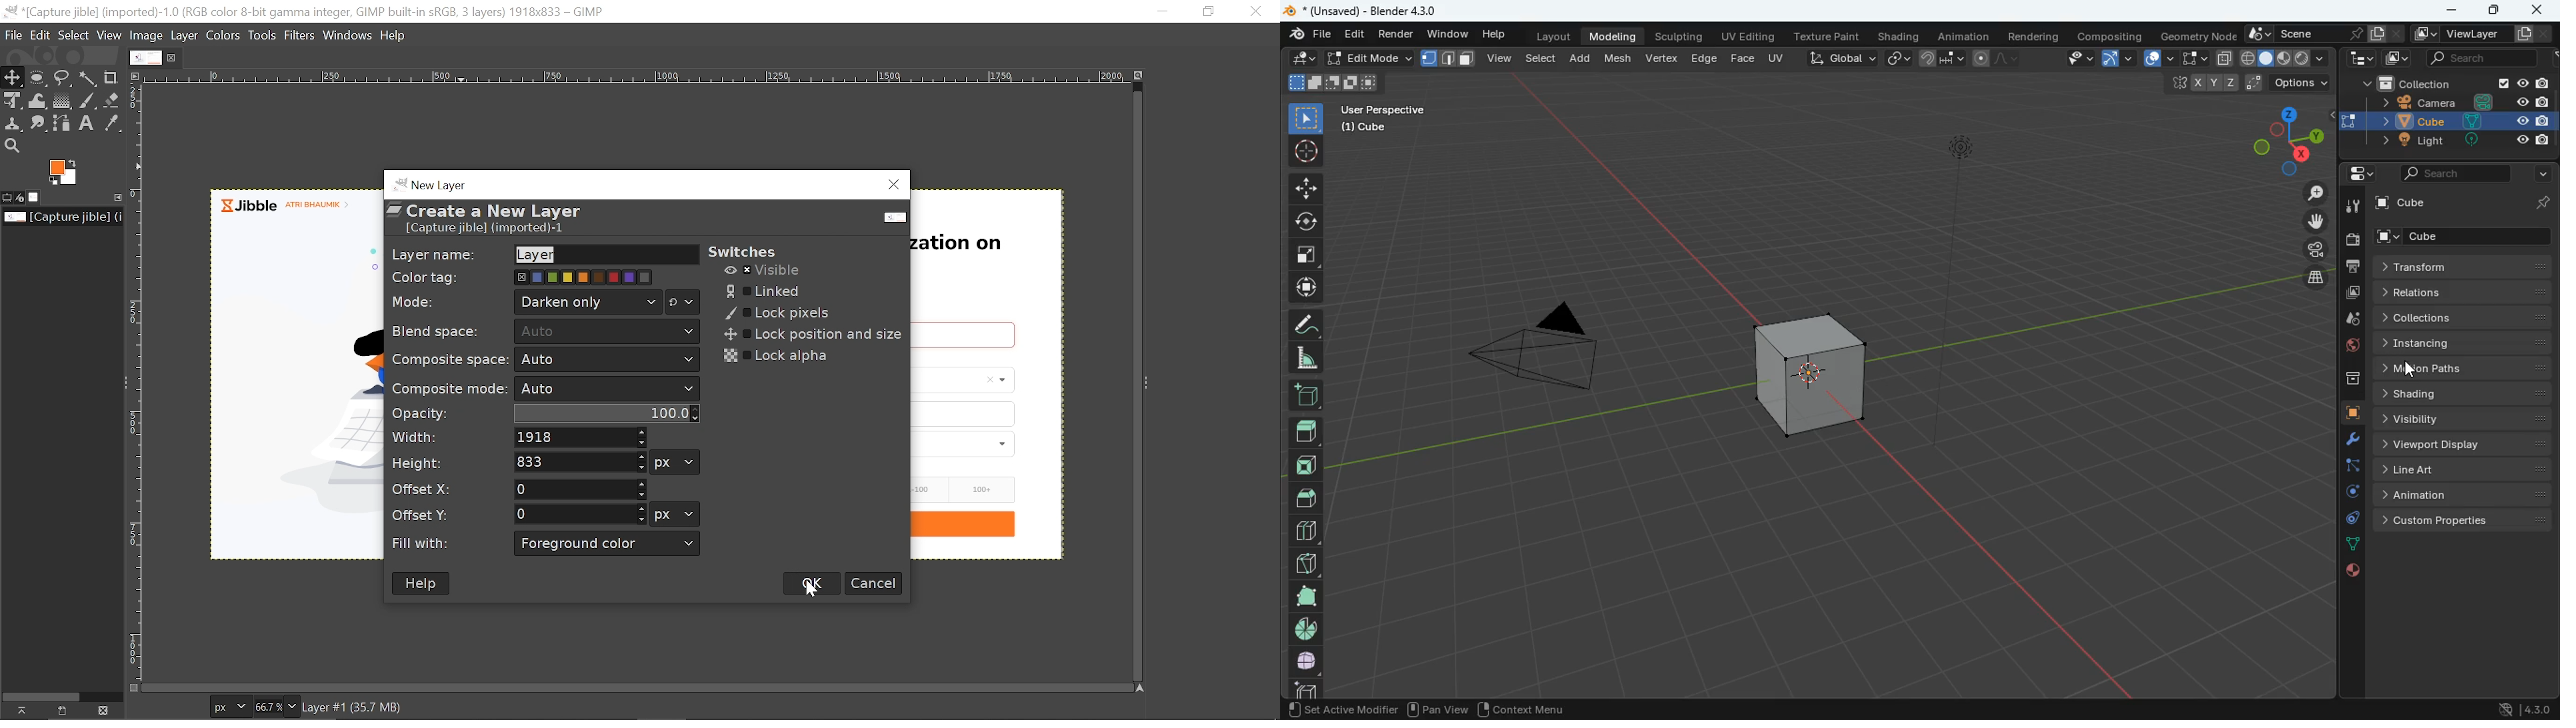 This screenshot has width=2576, height=728. I want to click on Clone tool, so click(14, 125).